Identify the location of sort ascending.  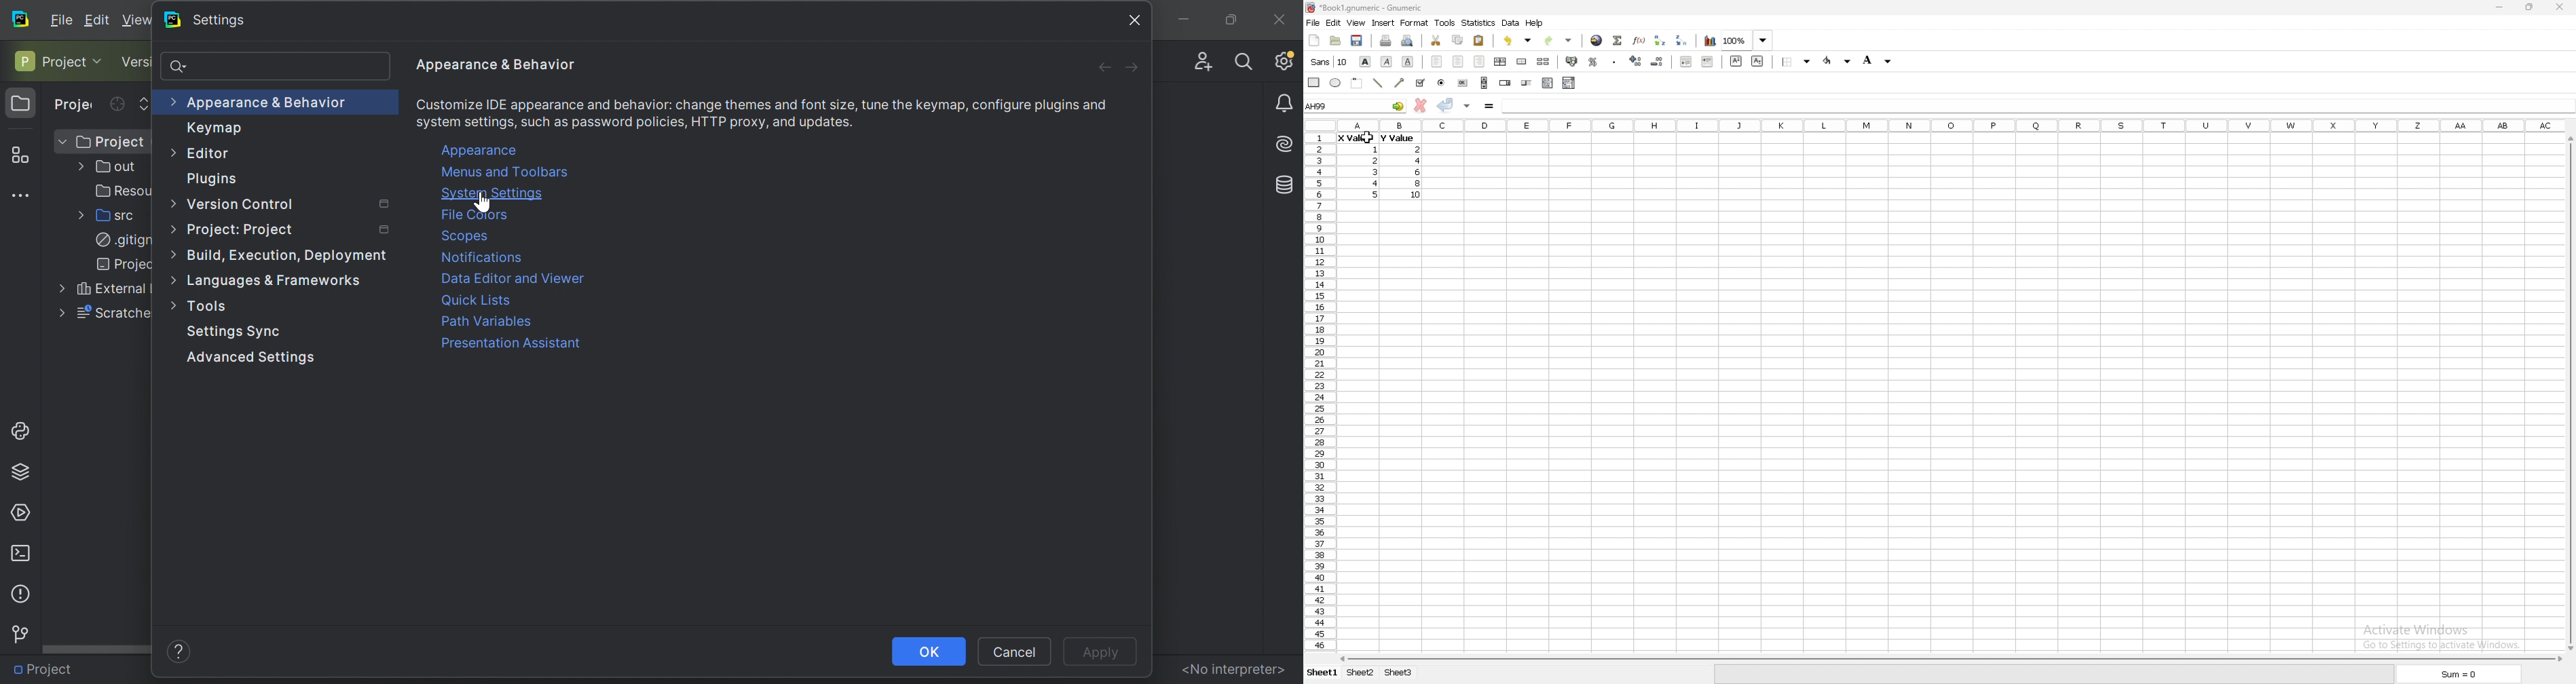
(1659, 40).